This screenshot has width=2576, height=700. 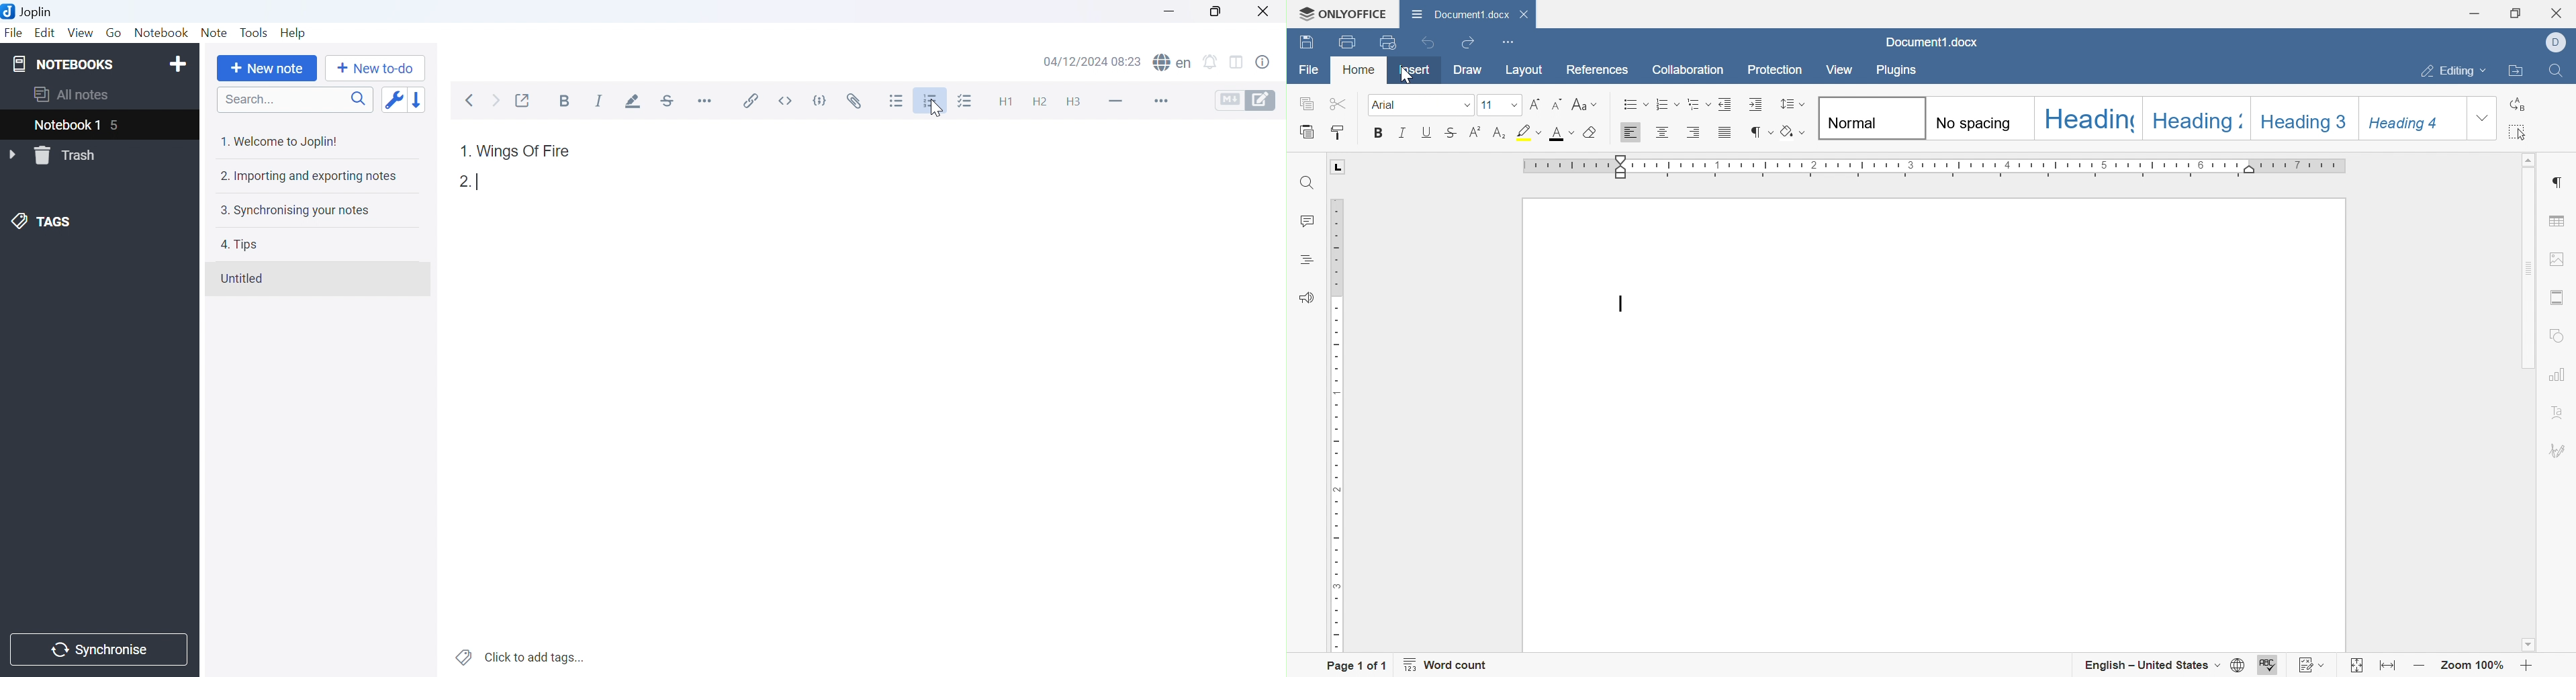 What do you see at coordinates (1620, 303) in the screenshot?
I see `Typing Cursor` at bounding box center [1620, 303].